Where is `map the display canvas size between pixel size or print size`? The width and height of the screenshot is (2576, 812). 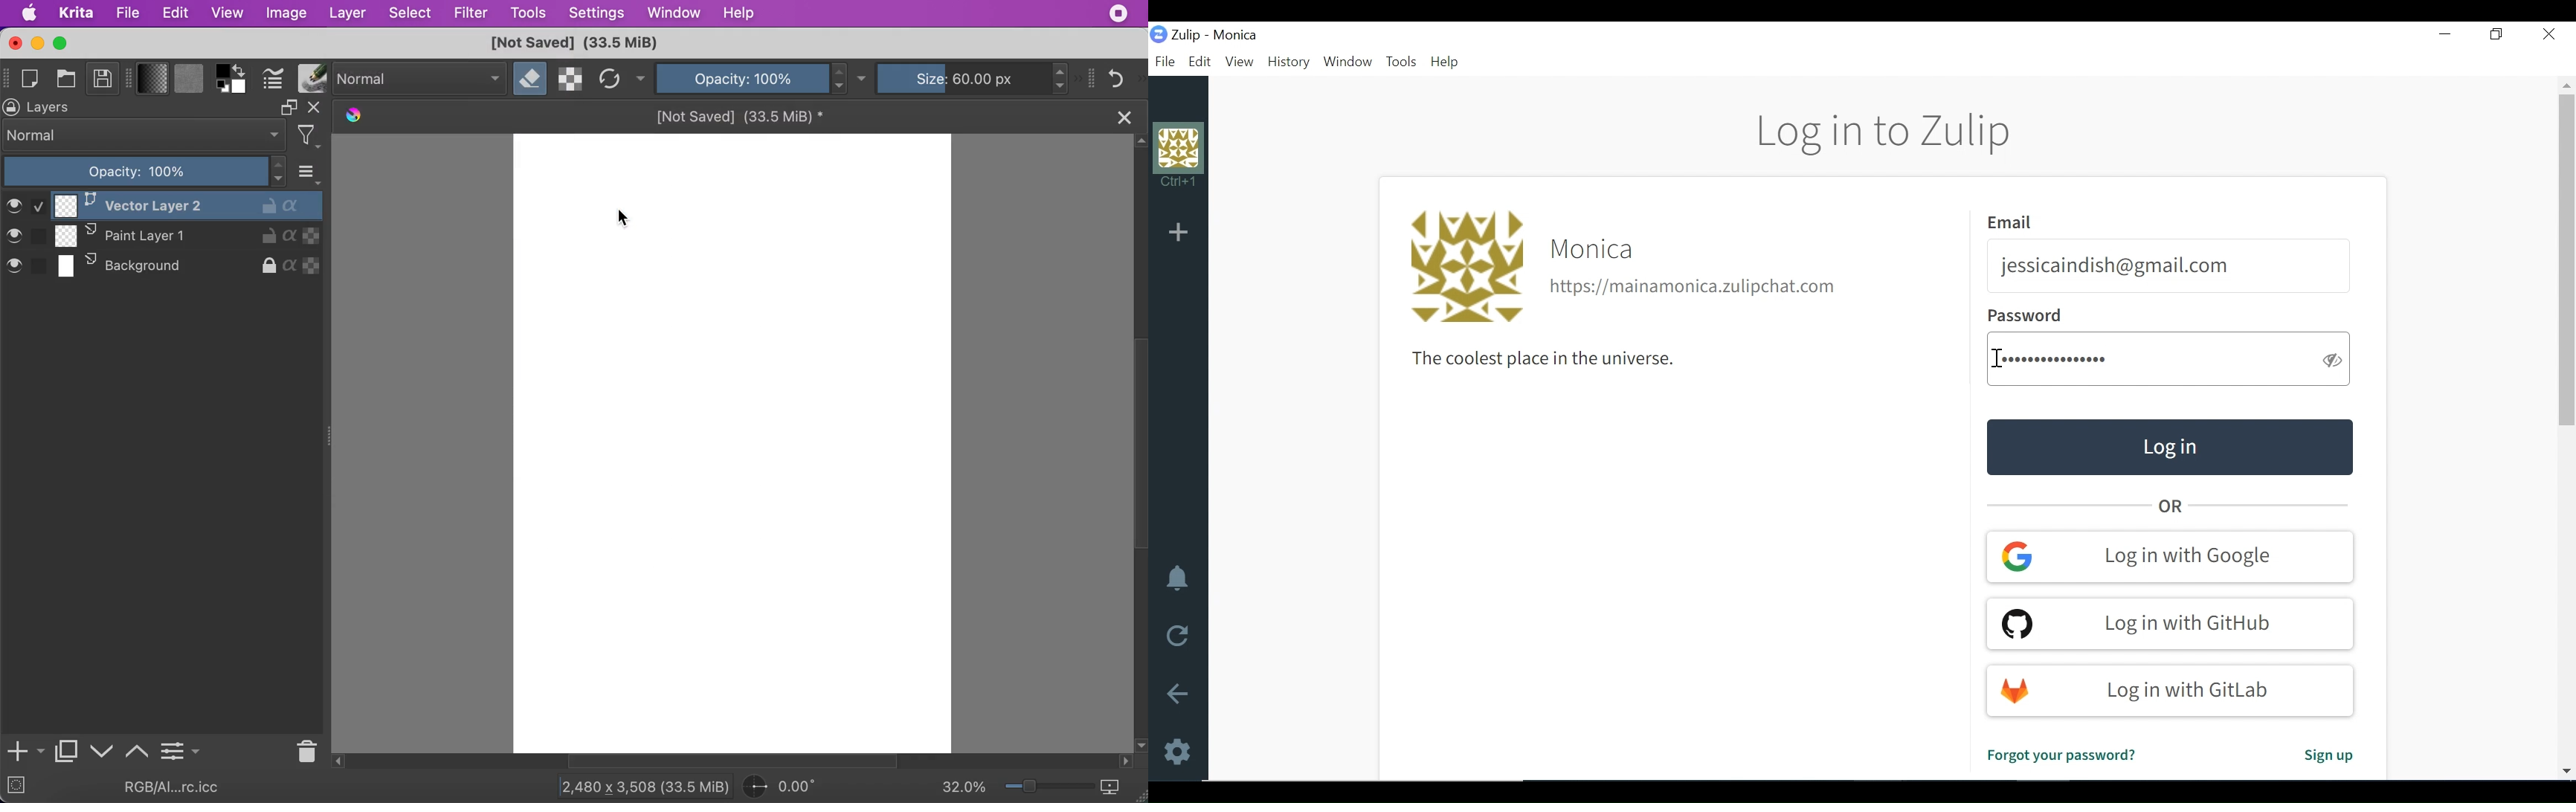 map the display canvas size between pixel size or print size is located at coordinates (1118, 788).